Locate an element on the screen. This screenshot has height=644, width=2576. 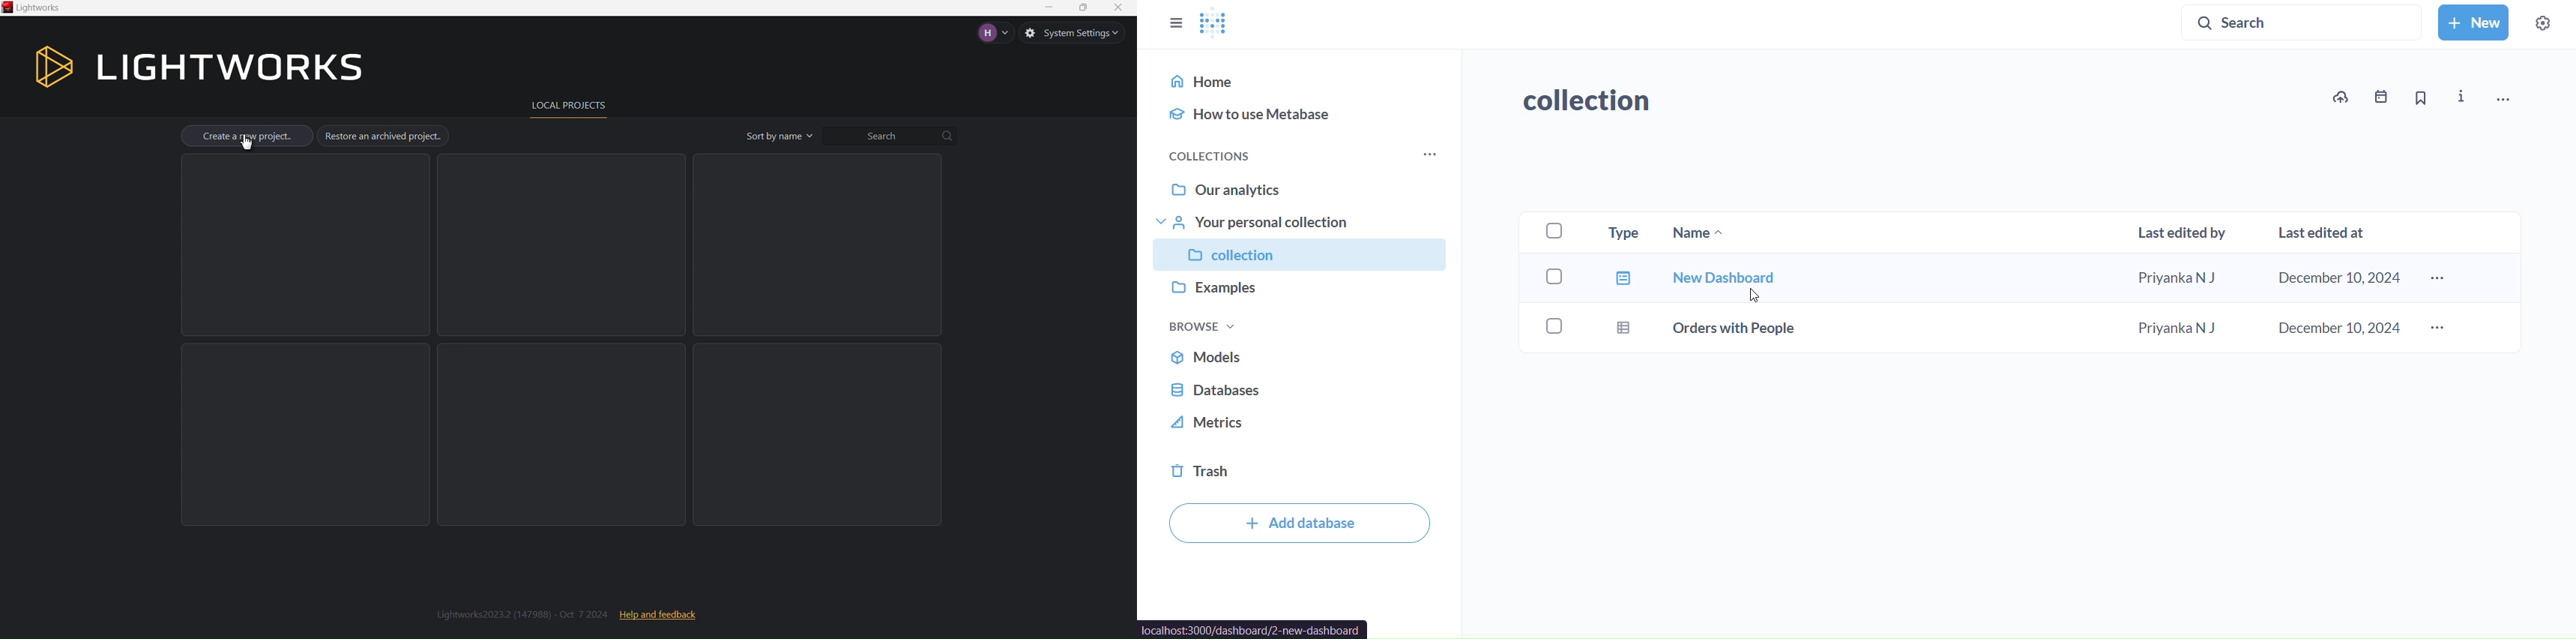
december 10,2024 is located at coordinates (2334, 330).